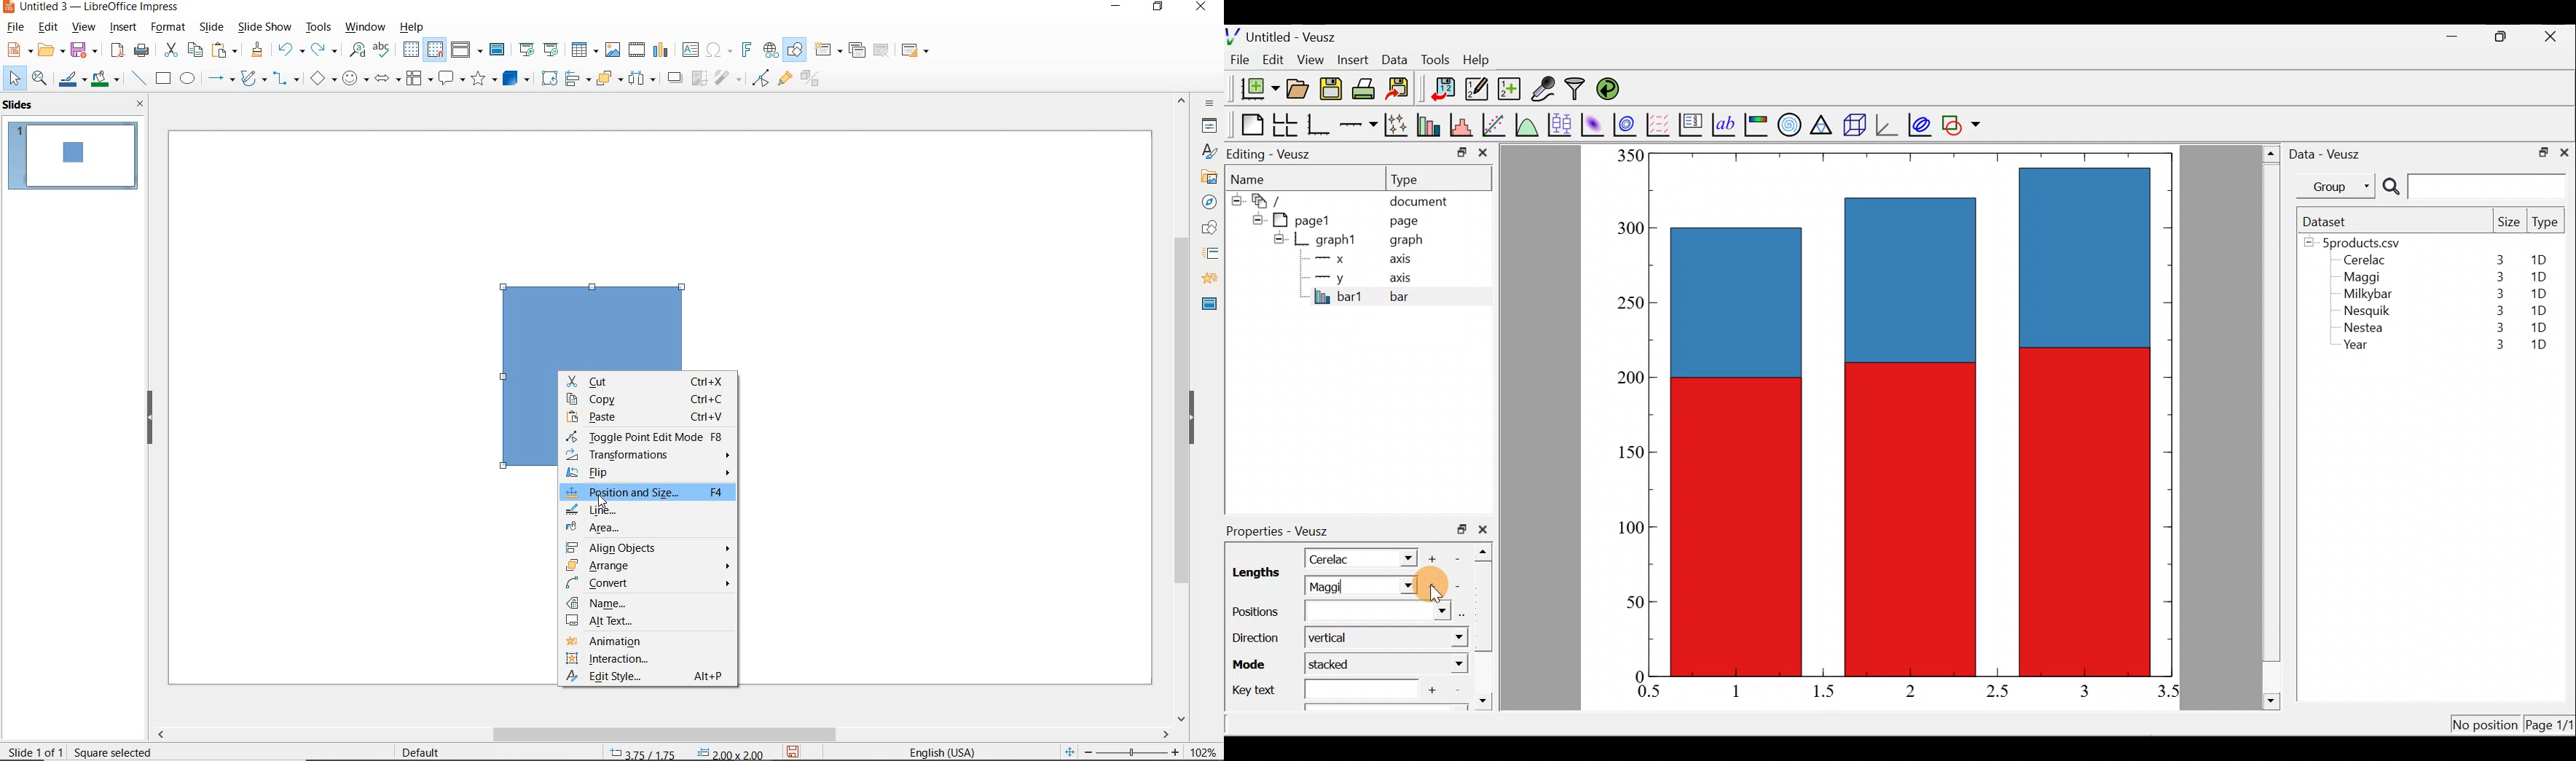  Describe the element at coordinates (2364, 295) in the screenshot. I see `Milkybar` at that location.